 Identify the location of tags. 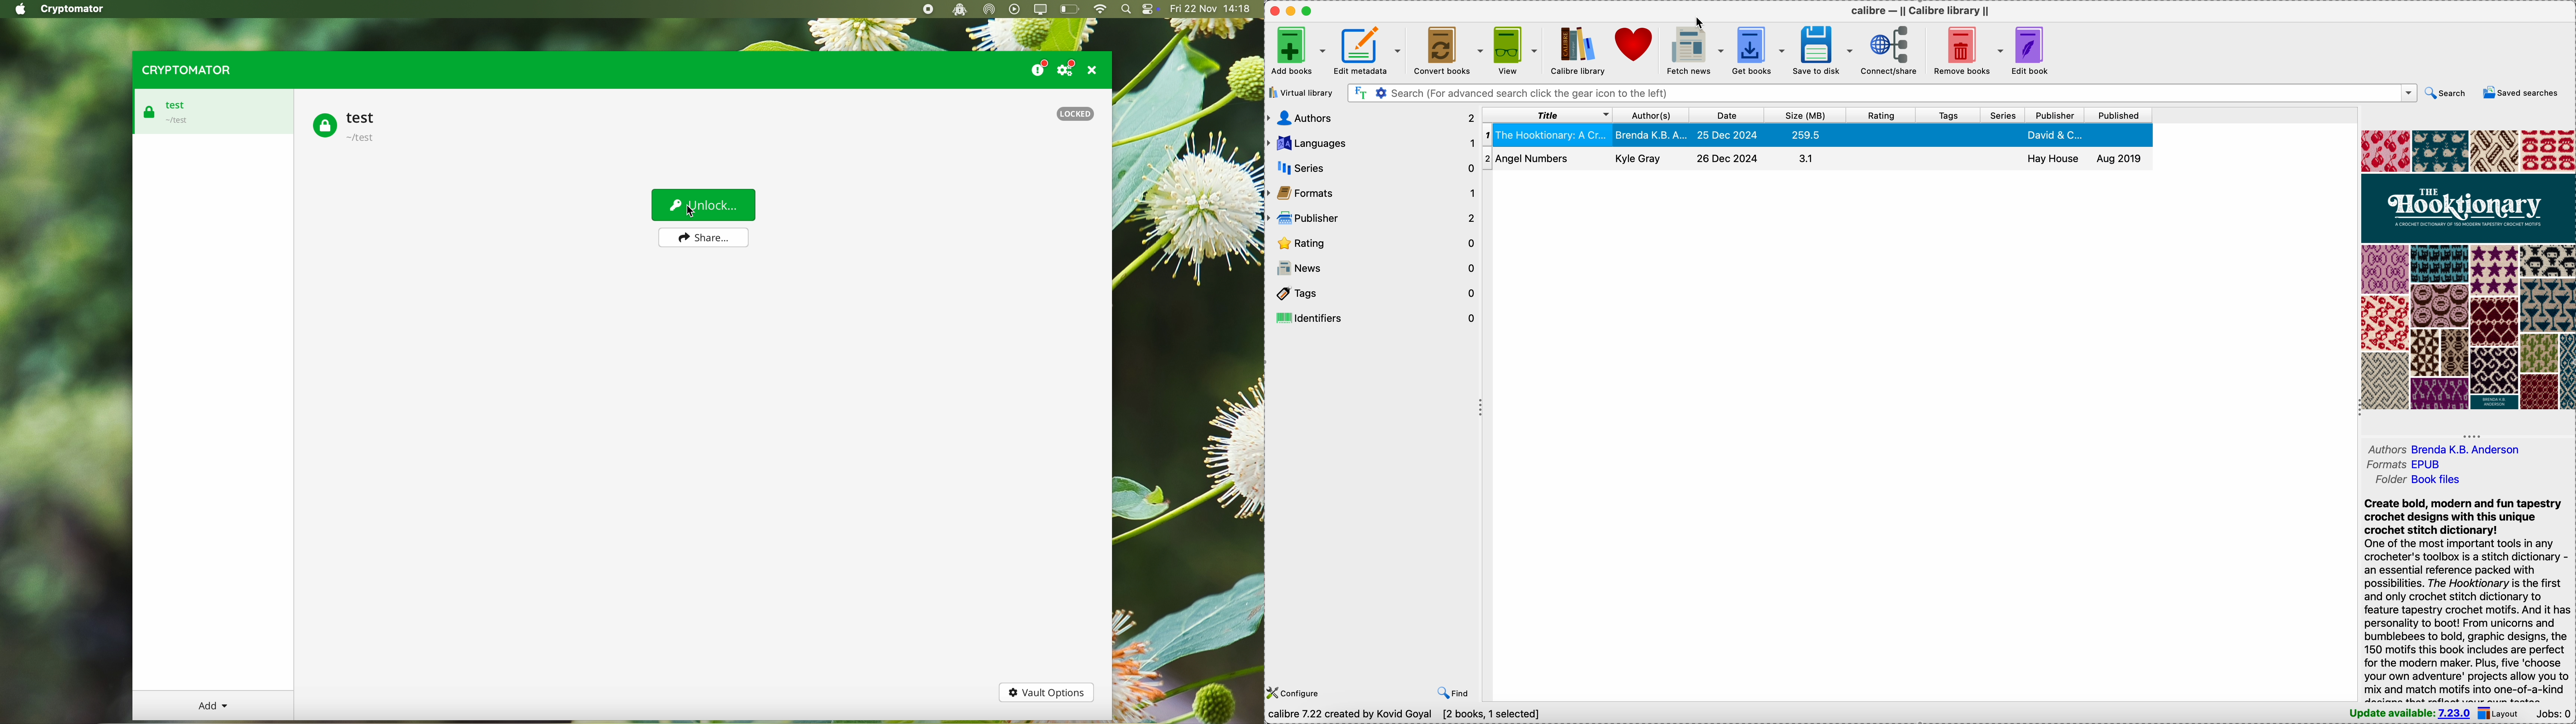
(1373, 291).